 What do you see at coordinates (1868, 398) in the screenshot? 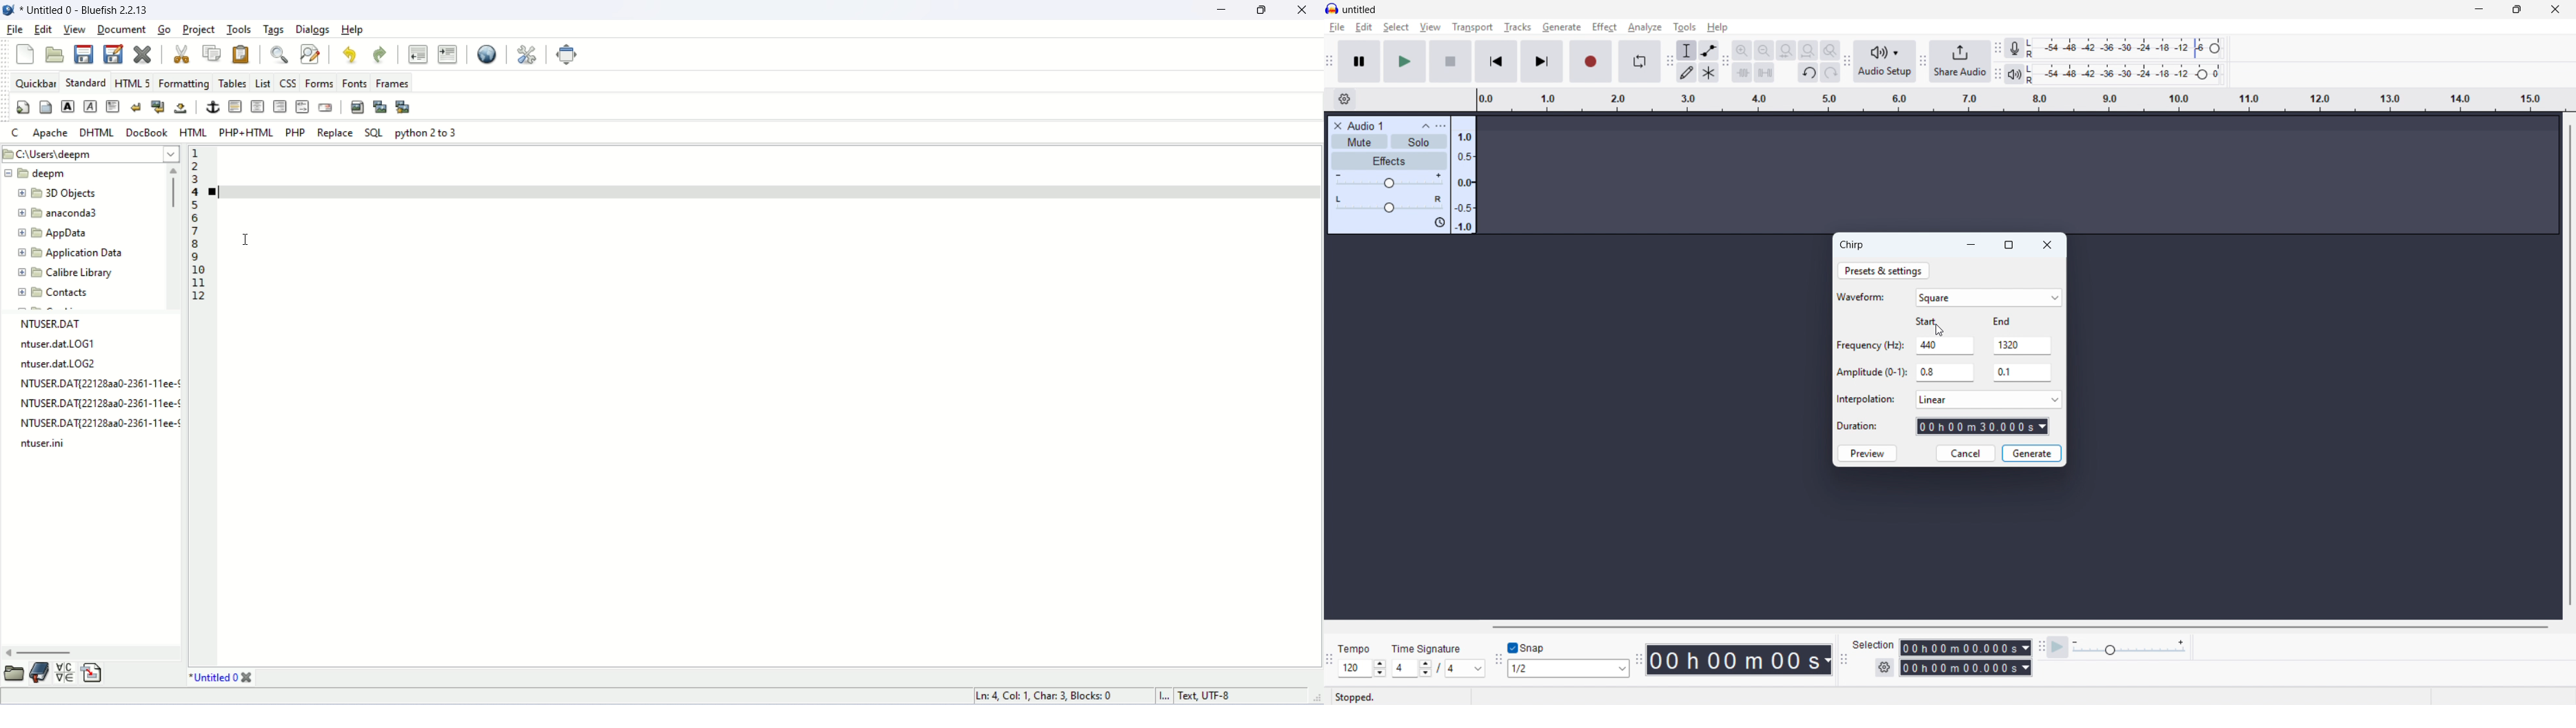
I see `Interpolation` at bounding box center [1868, 398].